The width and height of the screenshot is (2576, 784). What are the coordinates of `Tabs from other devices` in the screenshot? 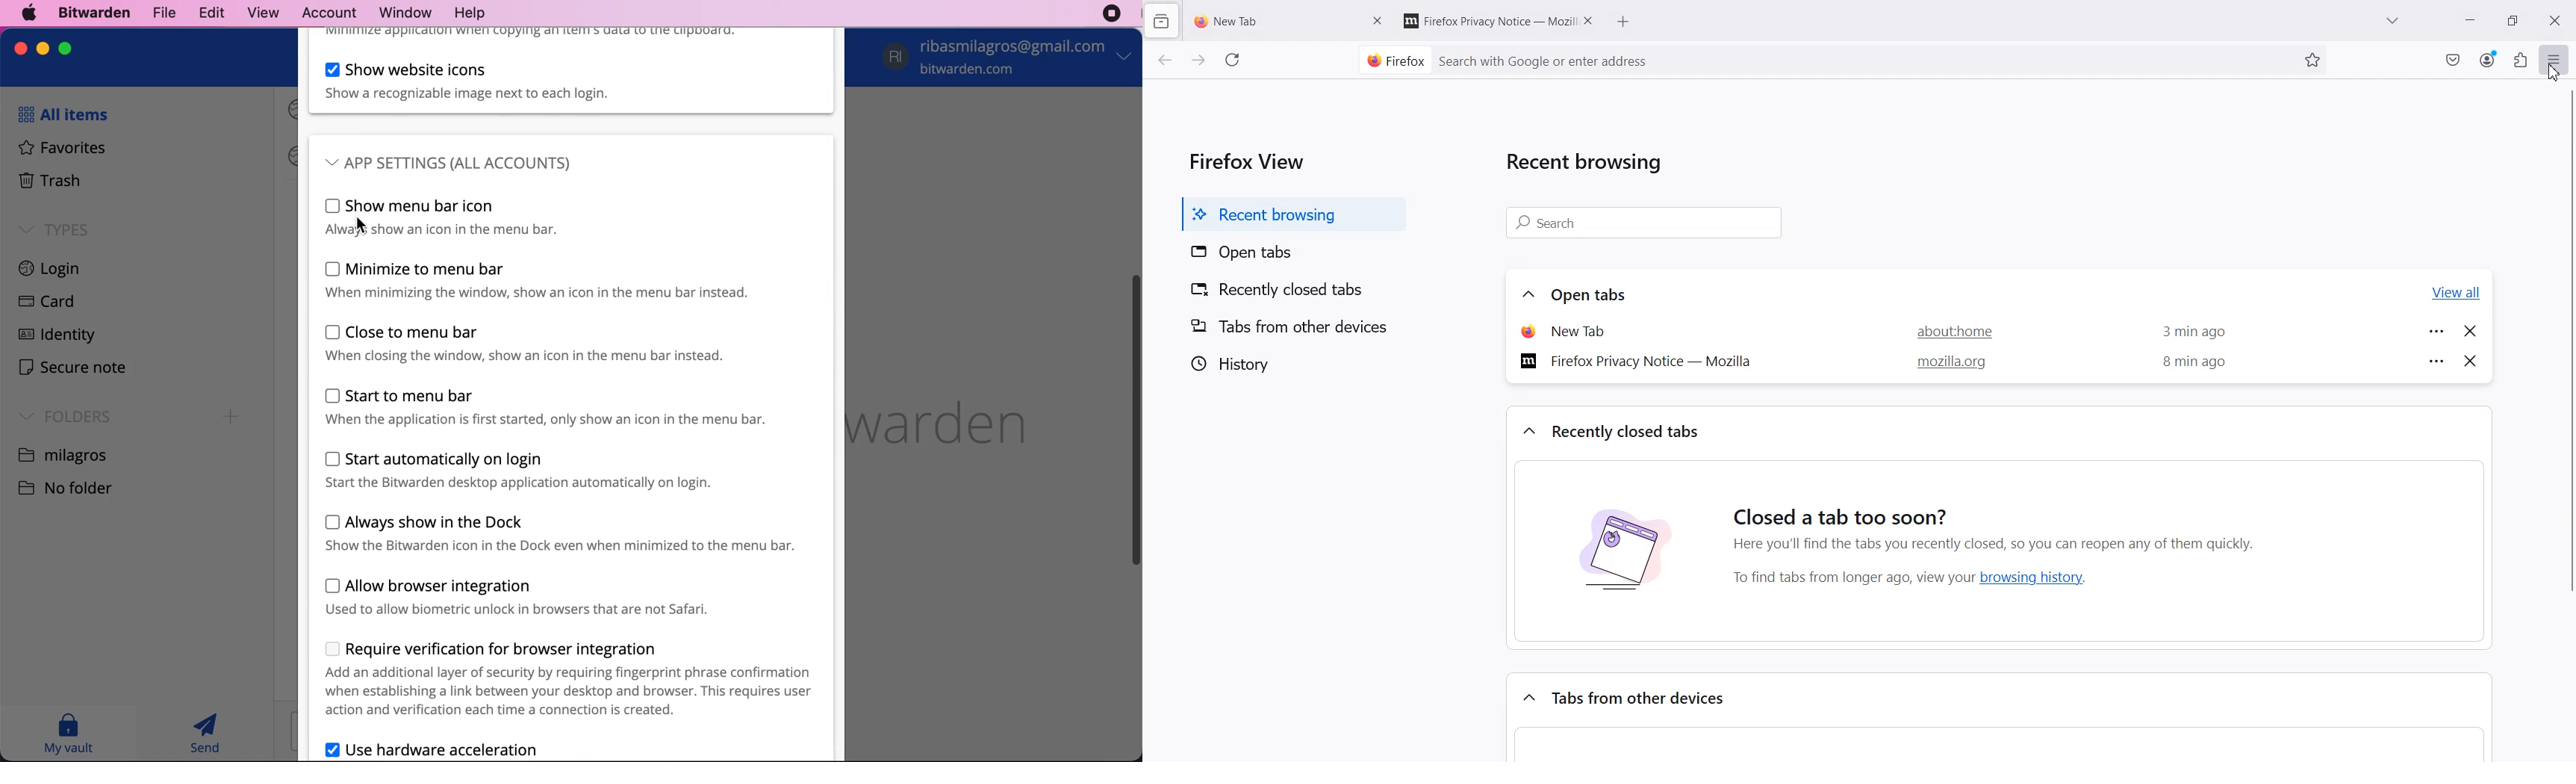 It's located at (1289, 326).